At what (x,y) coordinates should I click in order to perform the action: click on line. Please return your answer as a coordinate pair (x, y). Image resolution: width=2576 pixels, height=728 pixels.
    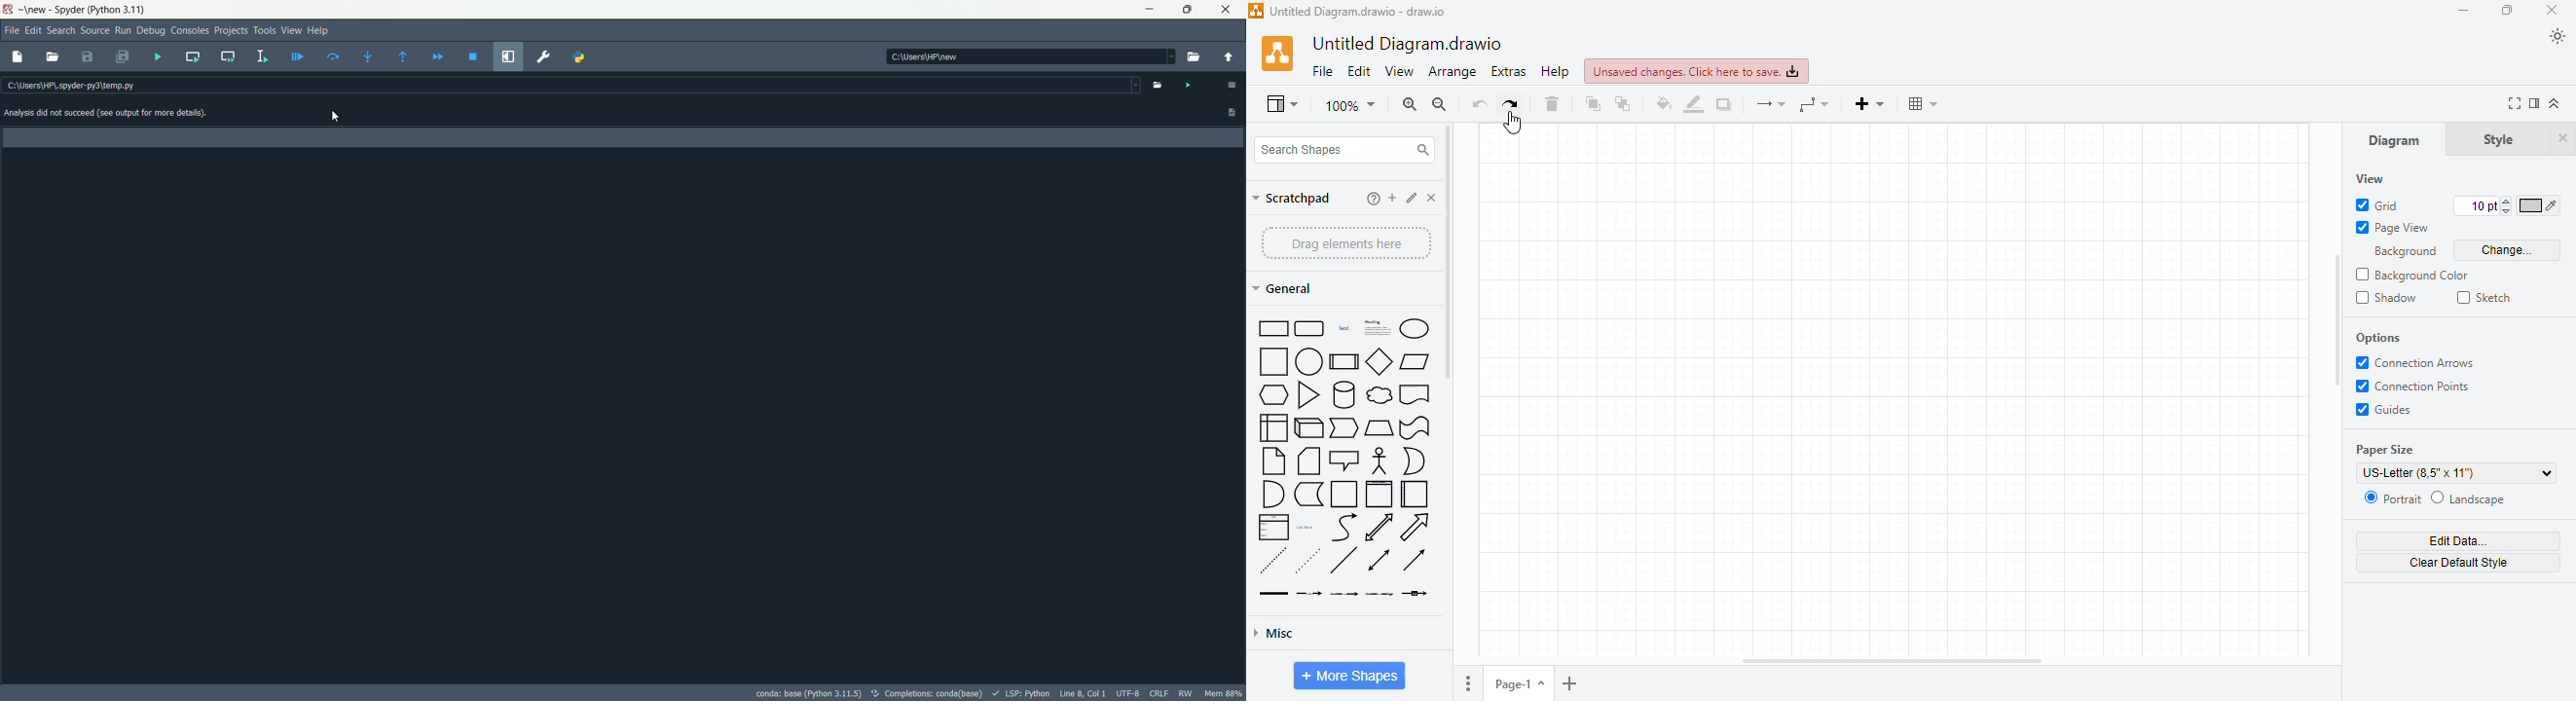
    Looking at the image, I should click on (1343, 560).